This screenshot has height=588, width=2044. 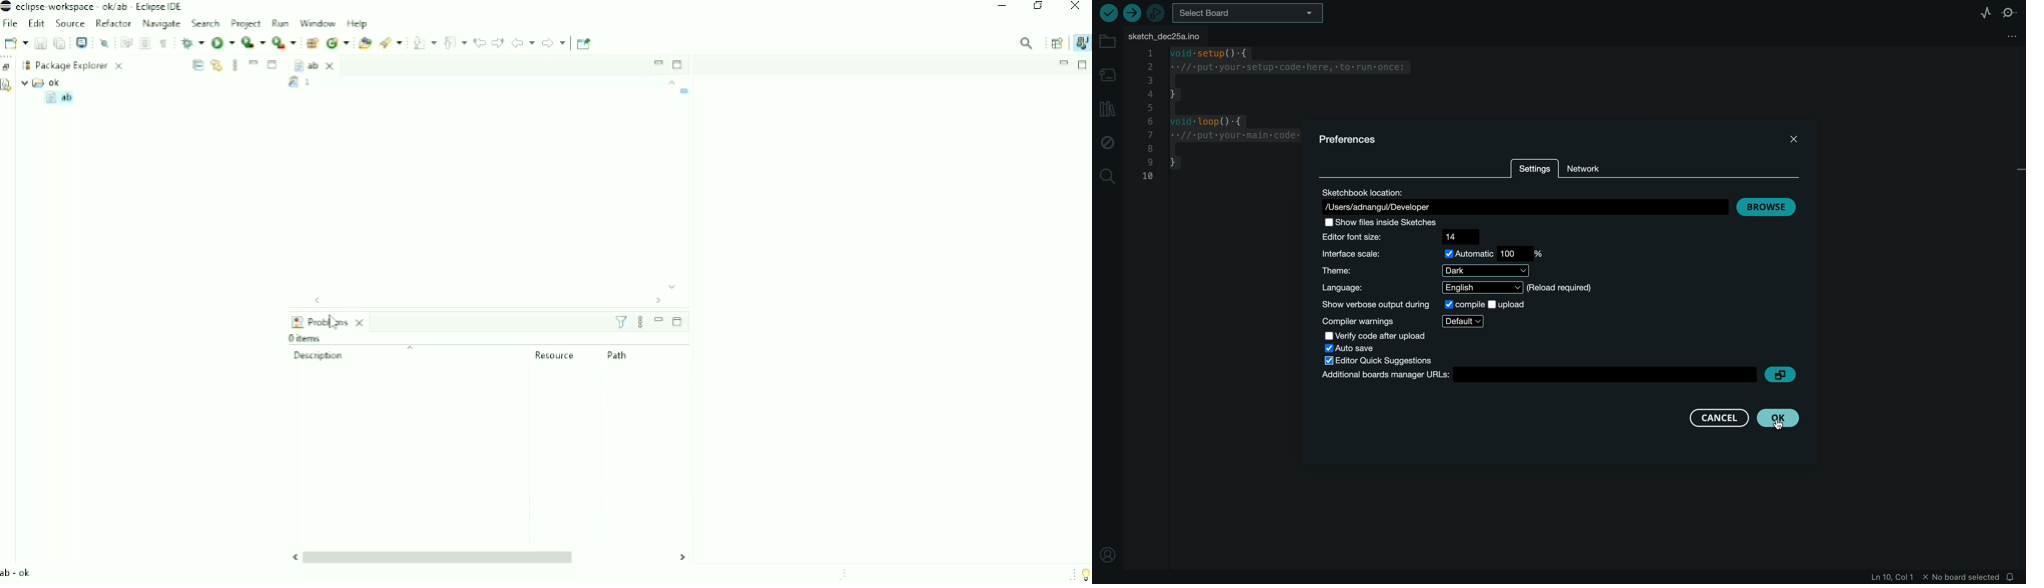 I want to click on Close, so click(x=1076, y=8).